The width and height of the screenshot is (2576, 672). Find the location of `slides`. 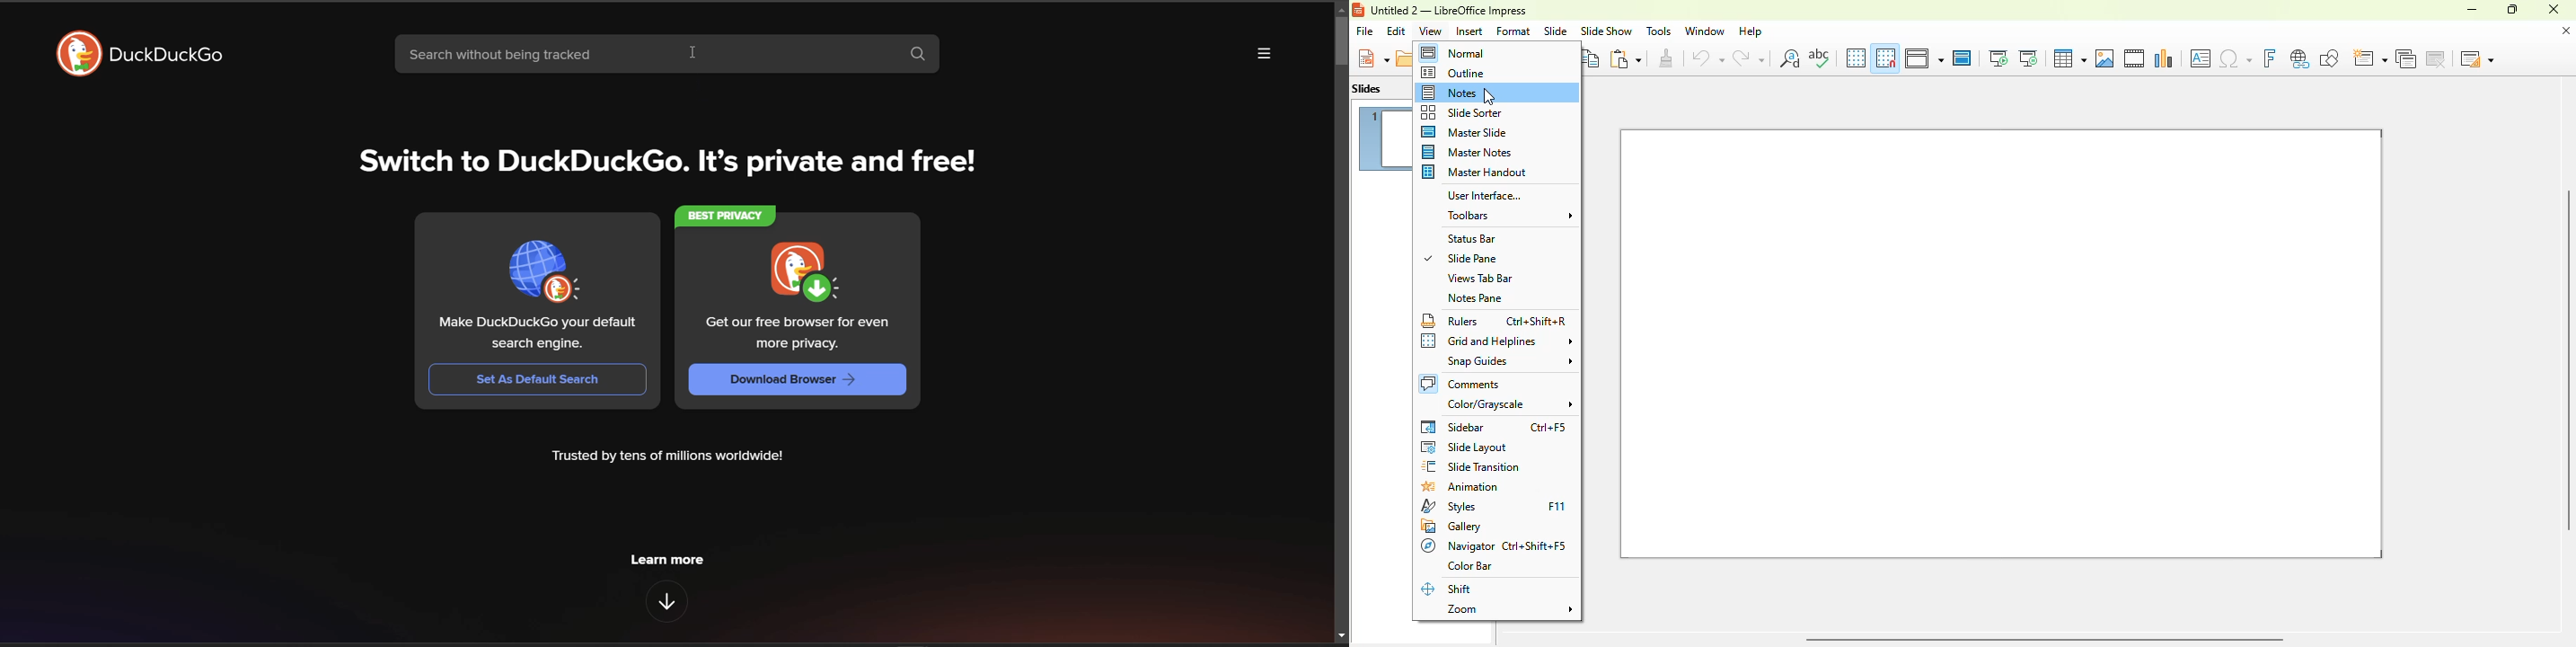

slides is located at coordinates (1367, 88).